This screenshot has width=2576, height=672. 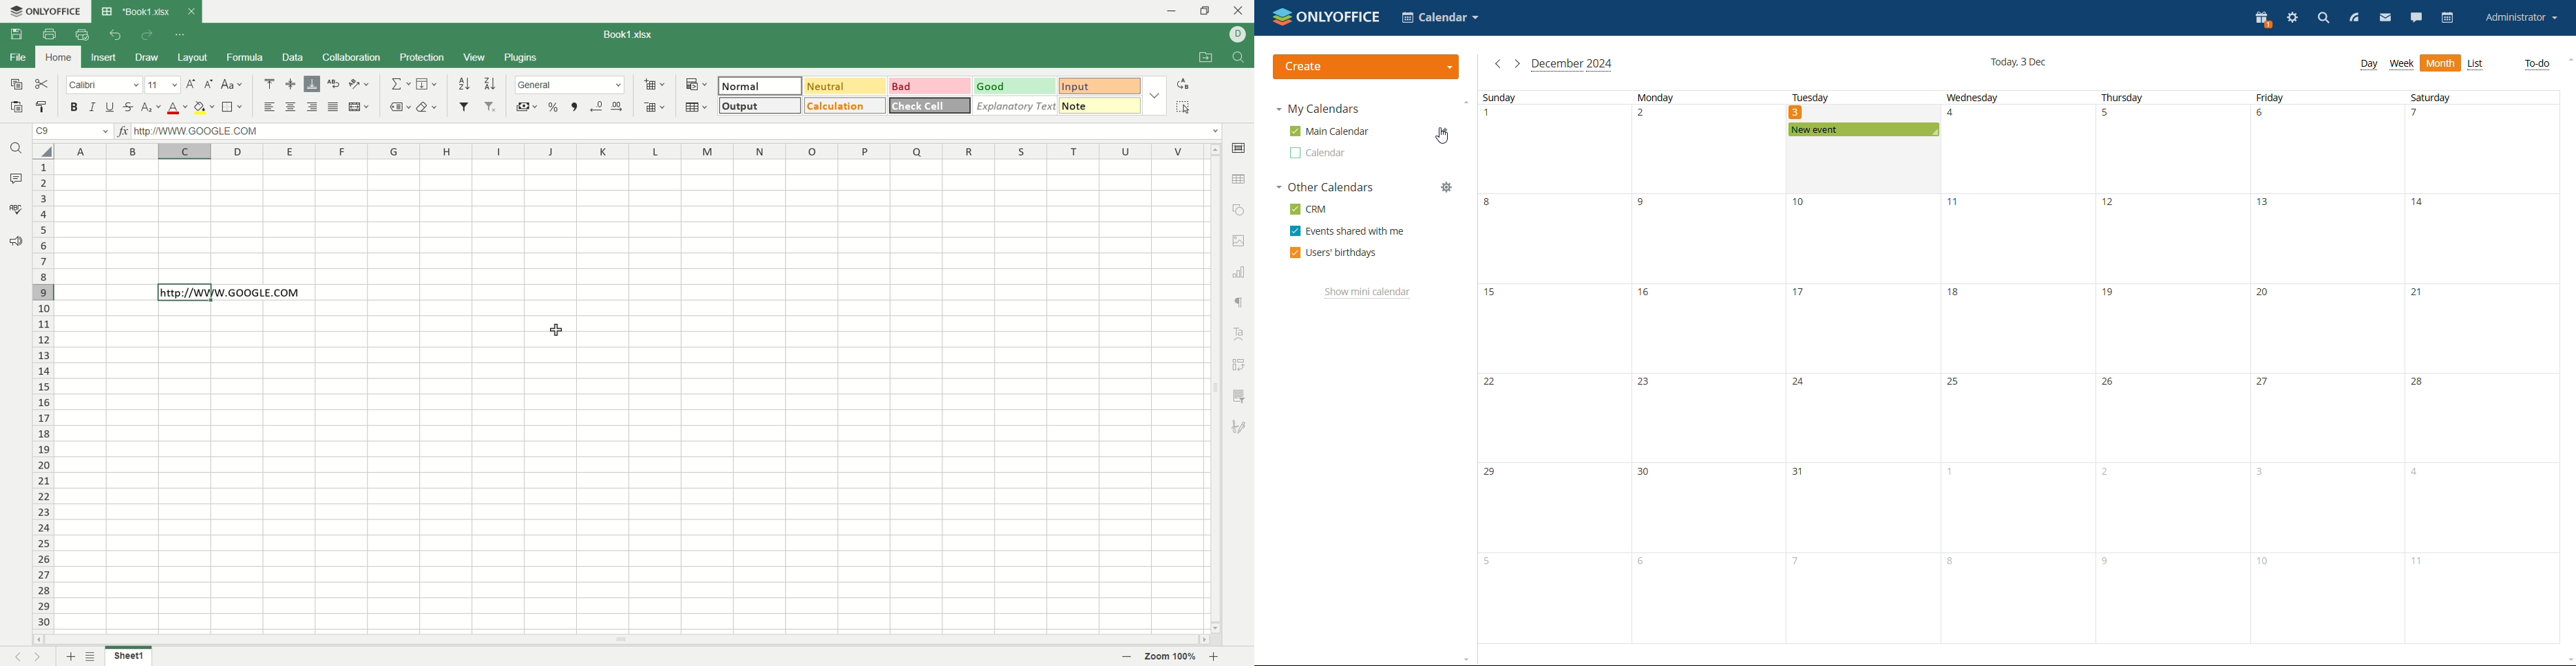 I want to click on date, so click(x=2019, y=597).